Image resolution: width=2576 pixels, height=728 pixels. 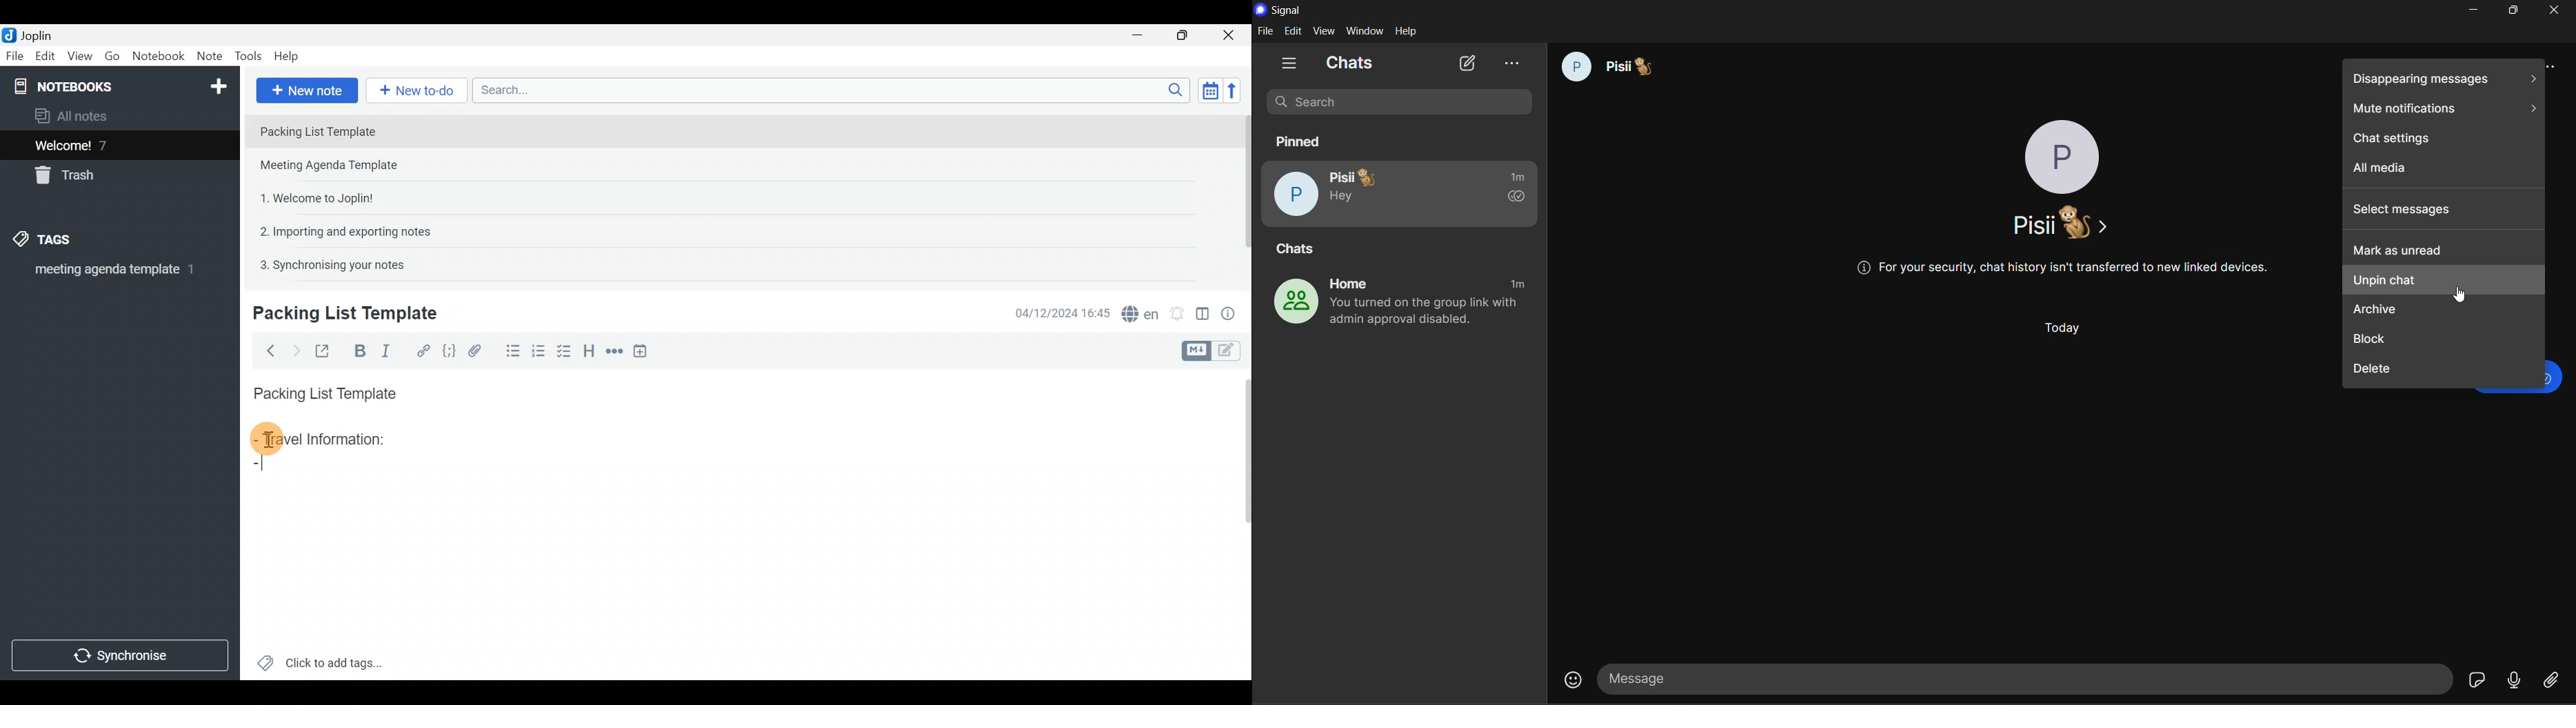 What do you see at coordinates (590, 349) in the screenshot?
I see `Heading` at bounding box center [590, 349].